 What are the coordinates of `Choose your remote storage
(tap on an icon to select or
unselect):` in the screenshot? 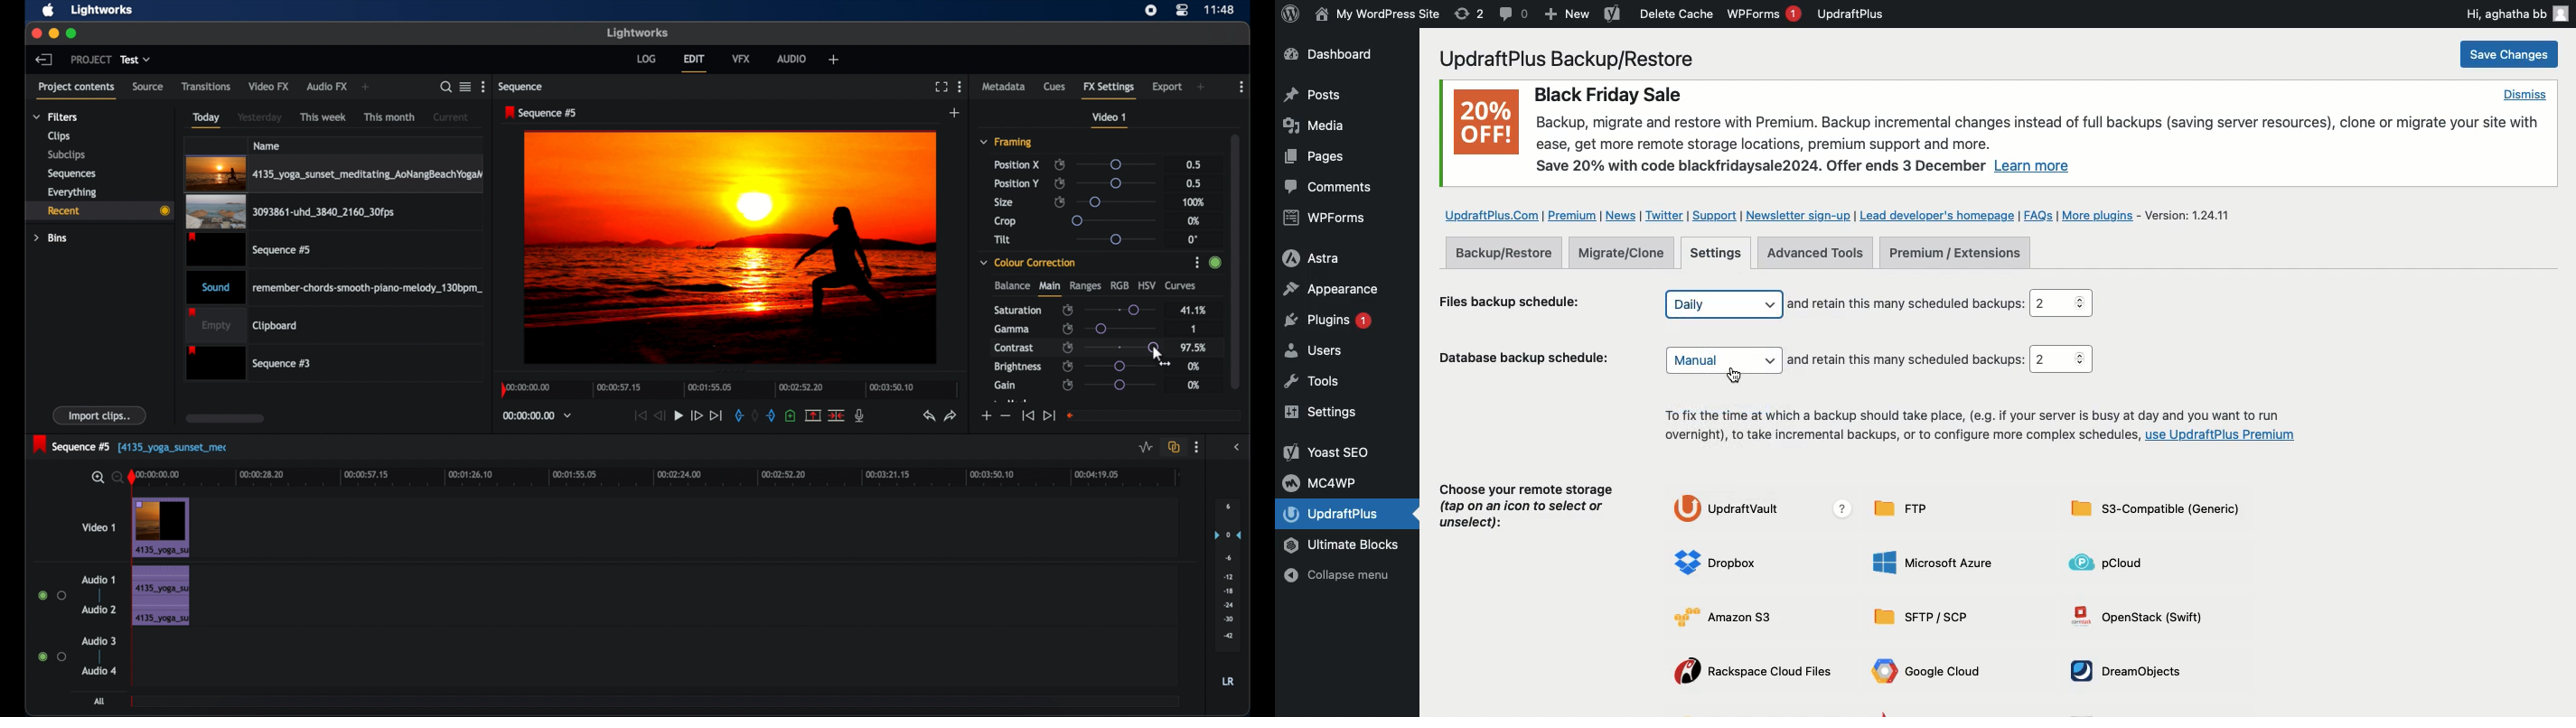 It's located at (1528, 510).